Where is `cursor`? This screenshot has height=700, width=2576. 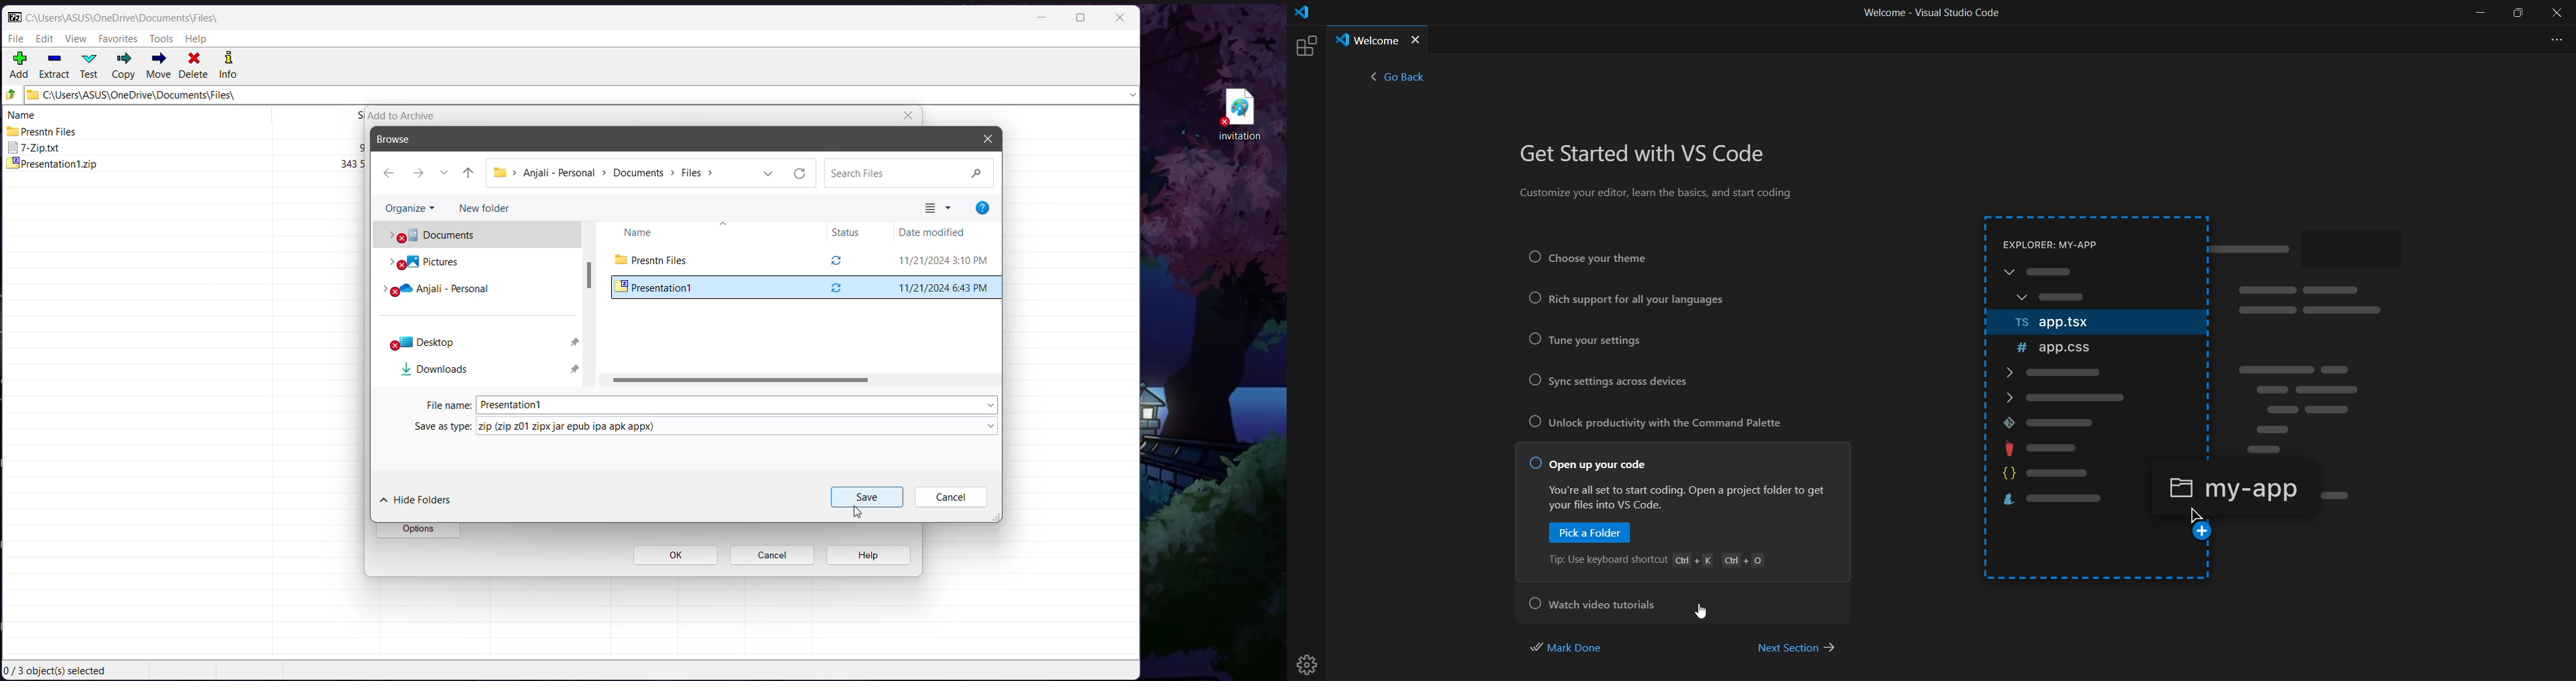 cursor is located at coordinates (1705, 612).